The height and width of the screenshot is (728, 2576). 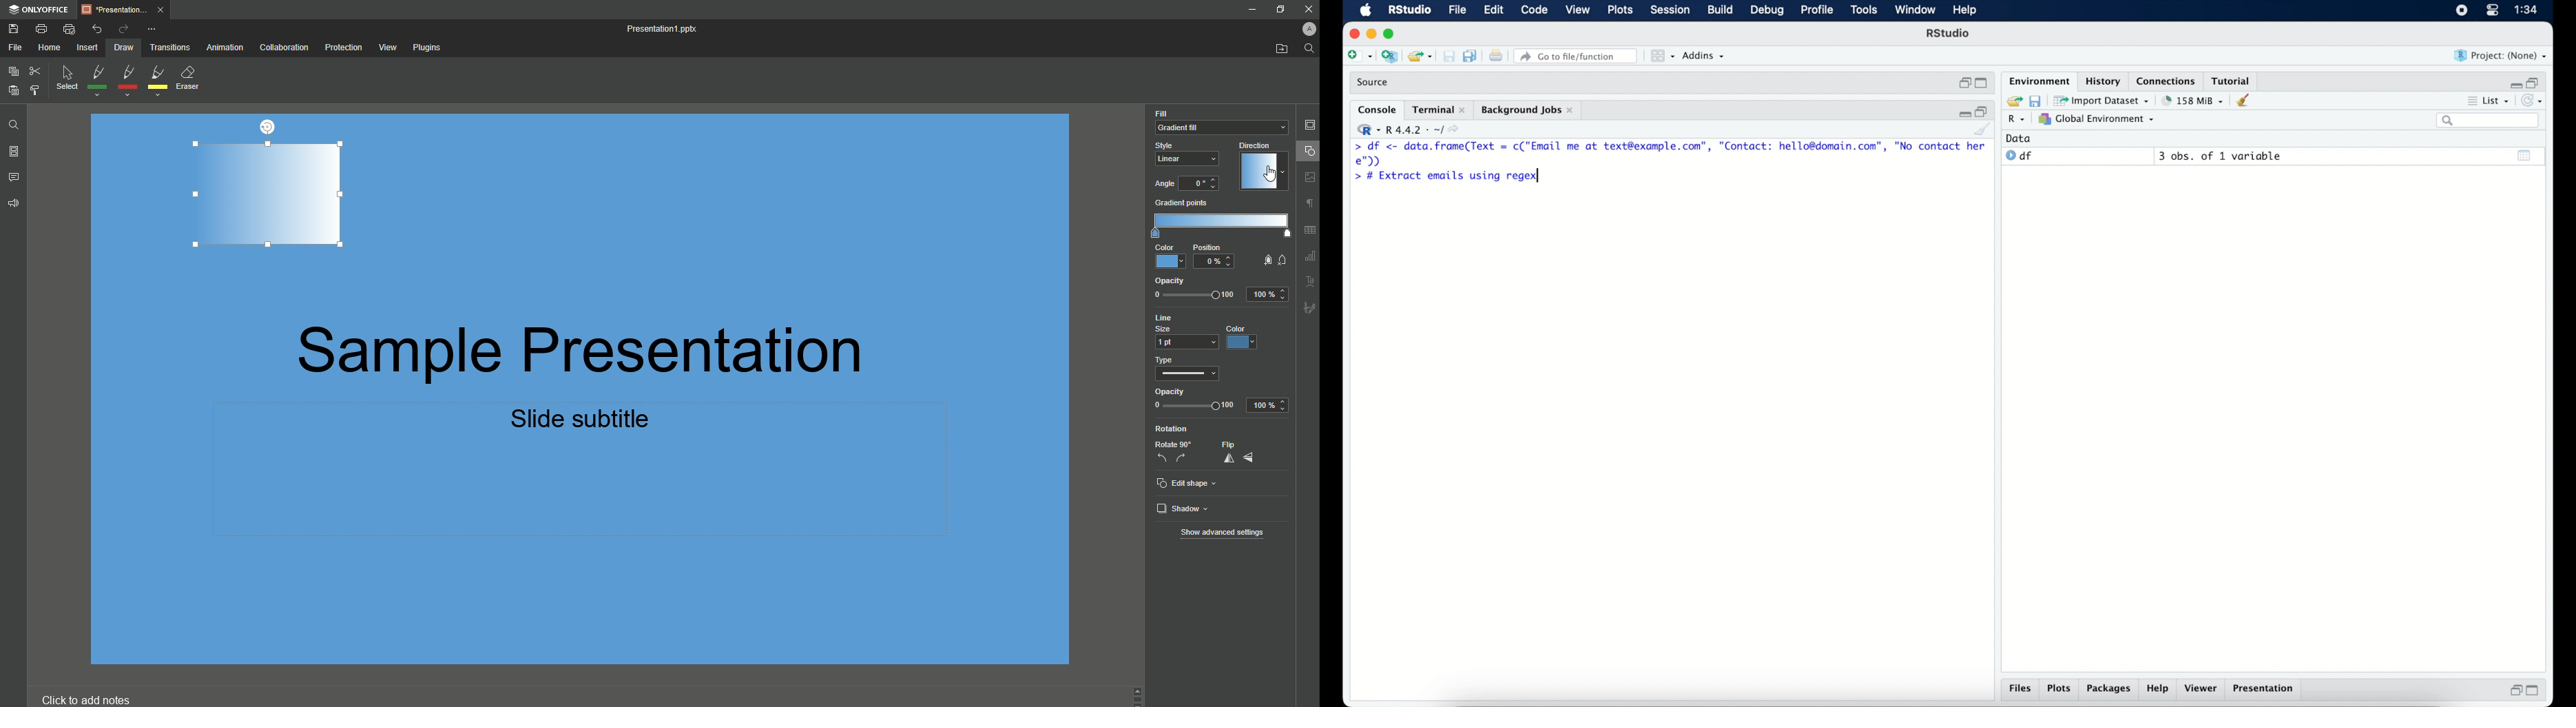 What do you see at coordinates (158, 81) in the screenshot?
I see `Yellow` at bounding box center [158, 81].